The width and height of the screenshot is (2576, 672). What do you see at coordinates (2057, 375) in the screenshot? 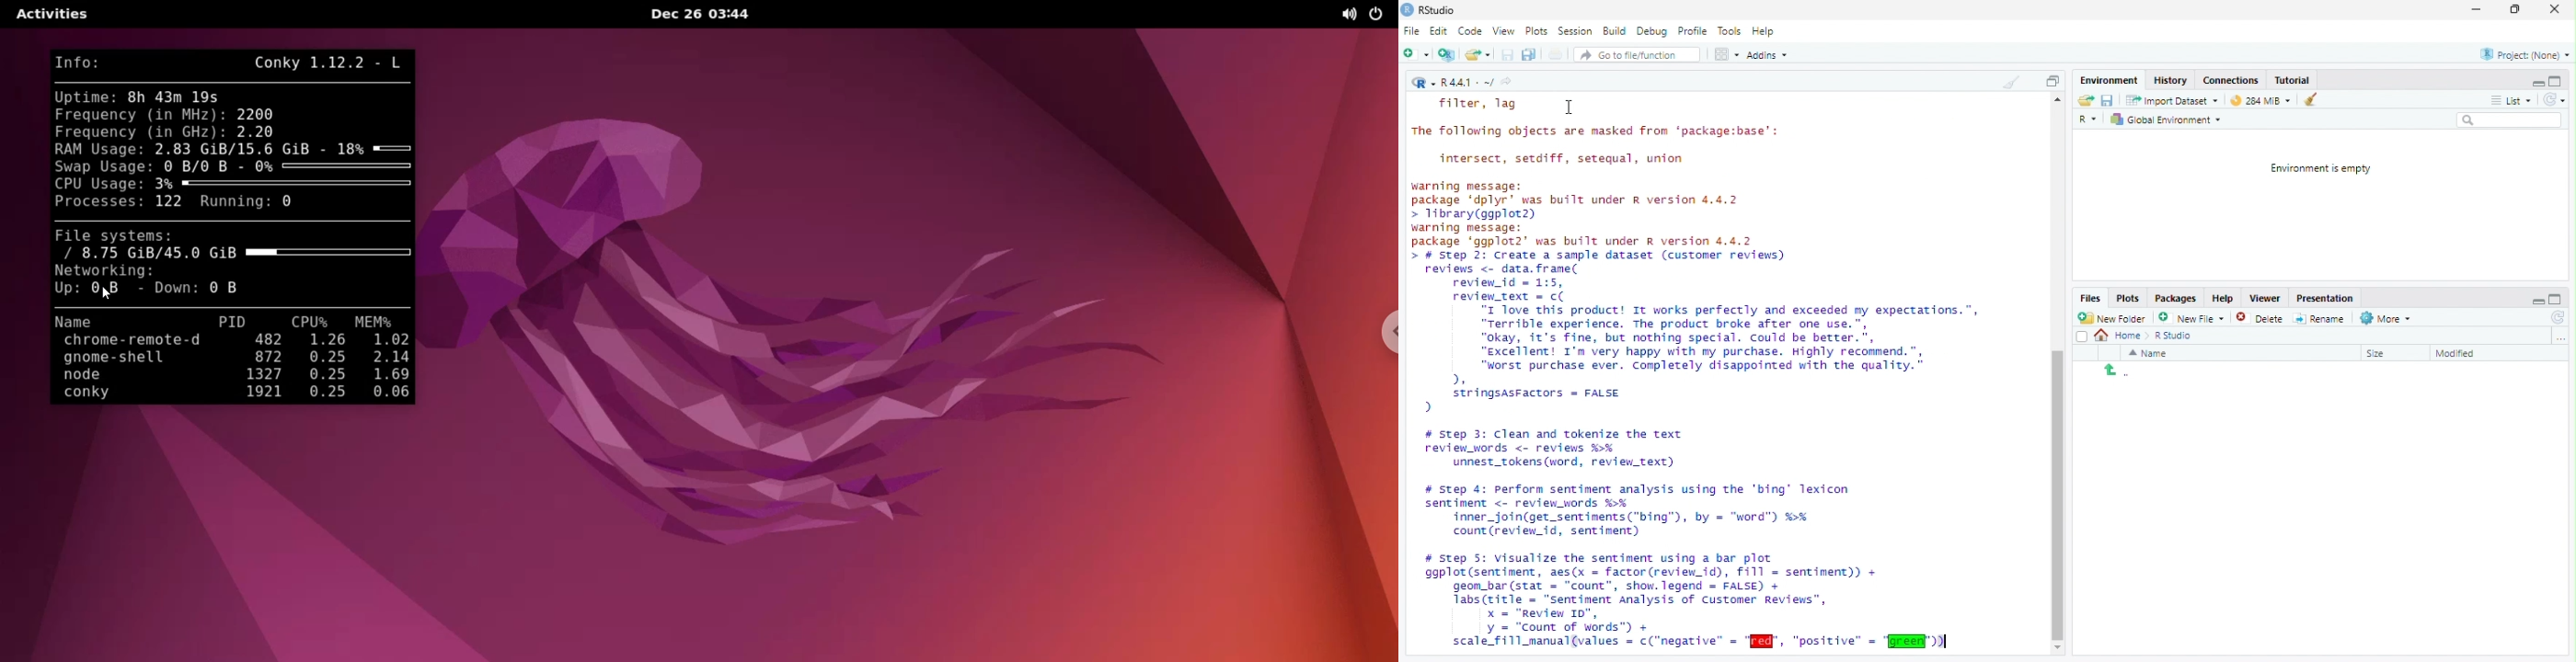
I see `Scroll` at bounding box center [2057, 375].